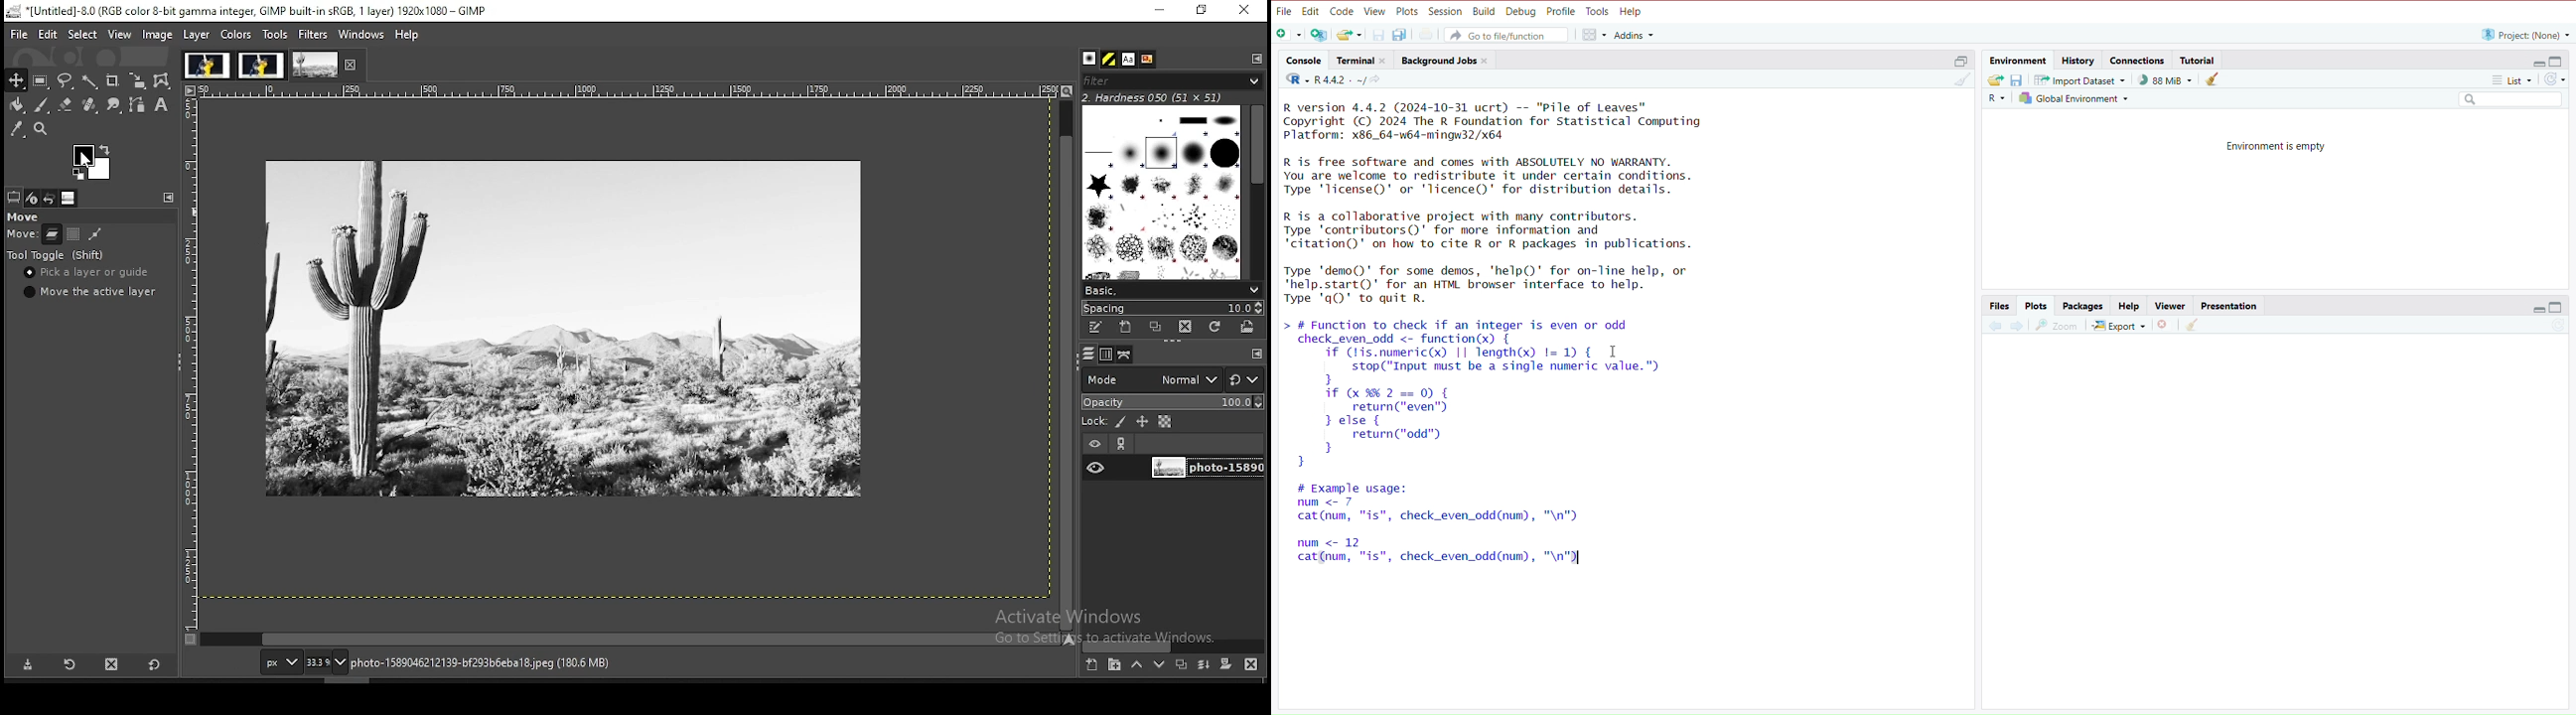  I want to click on image, so click(206, 64).